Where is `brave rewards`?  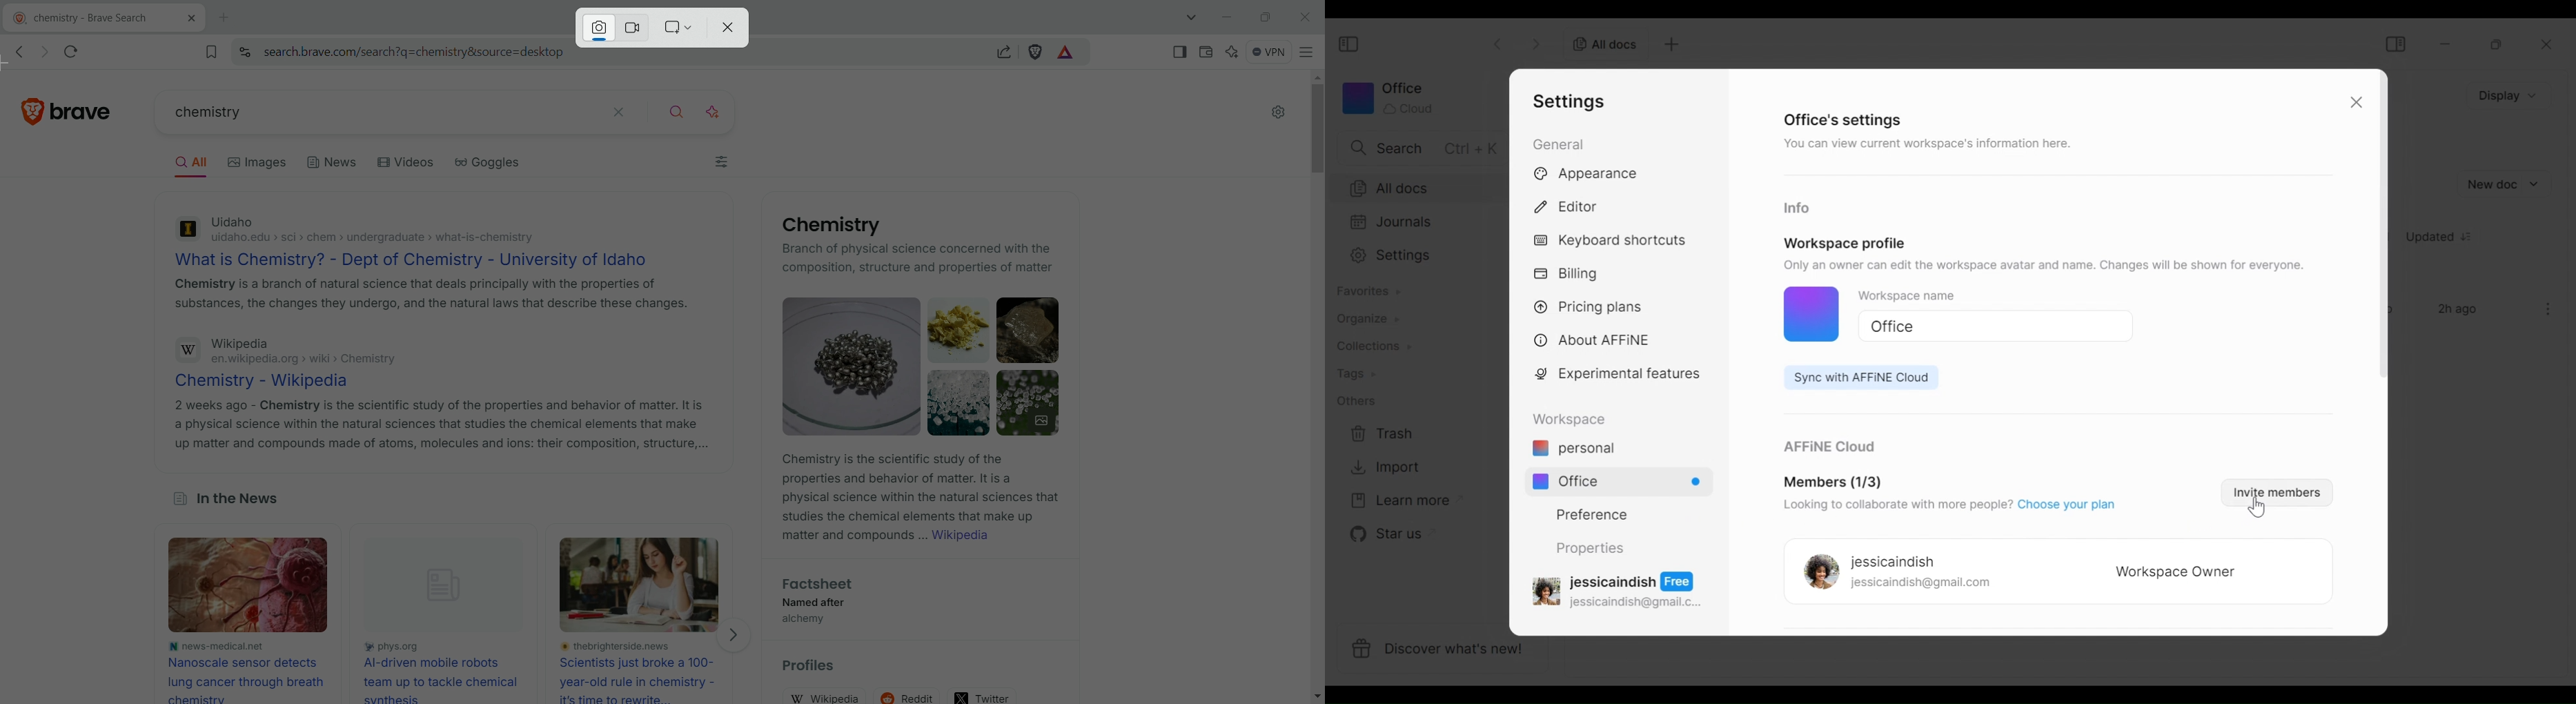 brave rewards is located at coordinates (1066, 53).